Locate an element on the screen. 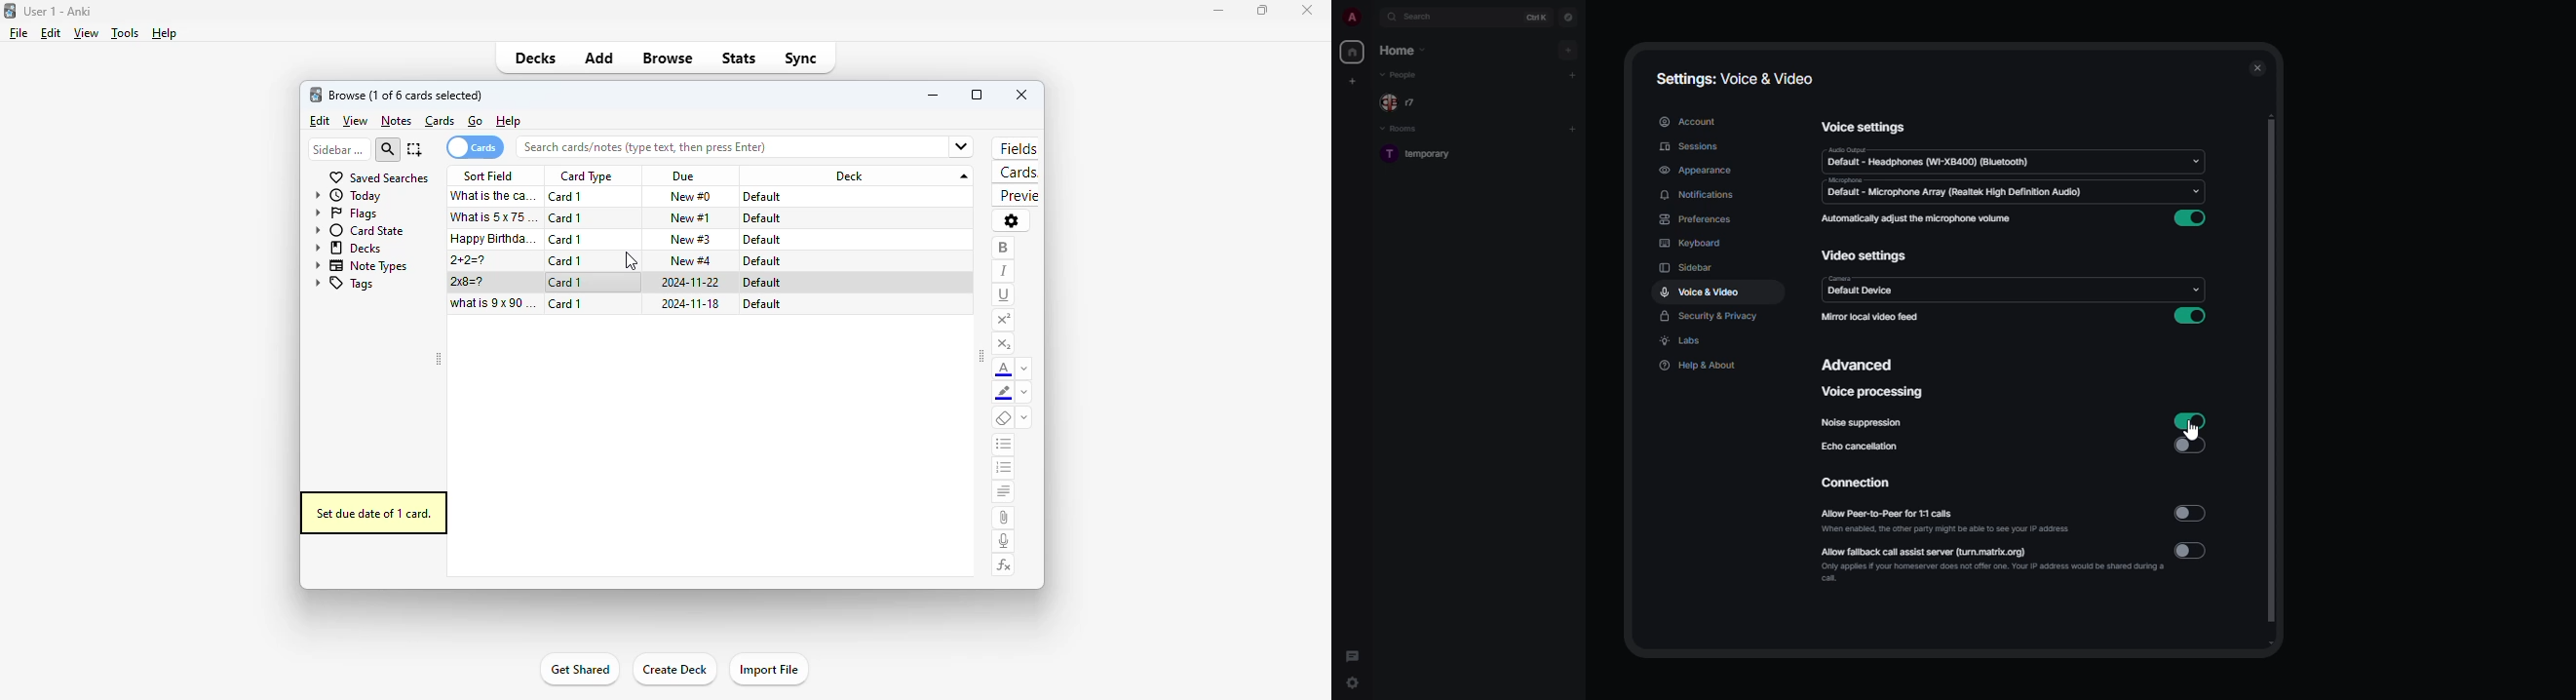 The width and height of the screenshot is (2576, 700). what is 5x75=? is located at coordinates (496, 216).